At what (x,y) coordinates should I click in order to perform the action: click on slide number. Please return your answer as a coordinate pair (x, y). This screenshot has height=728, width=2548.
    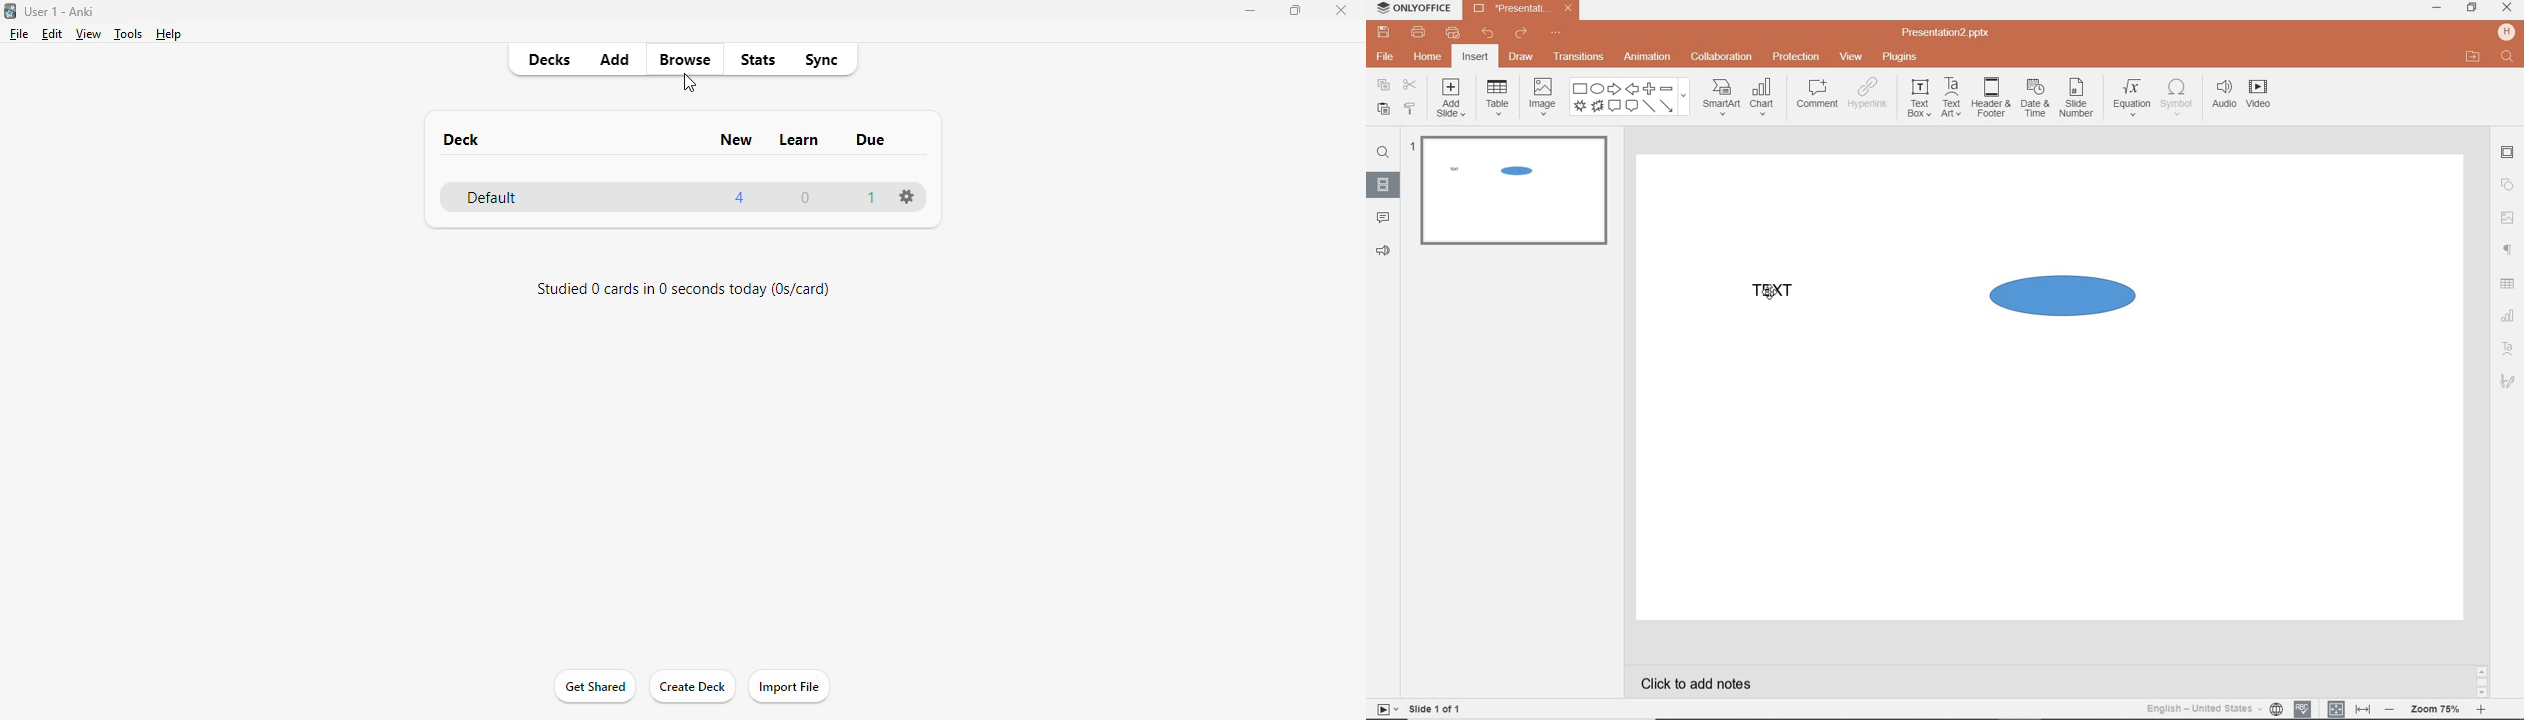
    Looking at the image, I should click on (2076, 100).